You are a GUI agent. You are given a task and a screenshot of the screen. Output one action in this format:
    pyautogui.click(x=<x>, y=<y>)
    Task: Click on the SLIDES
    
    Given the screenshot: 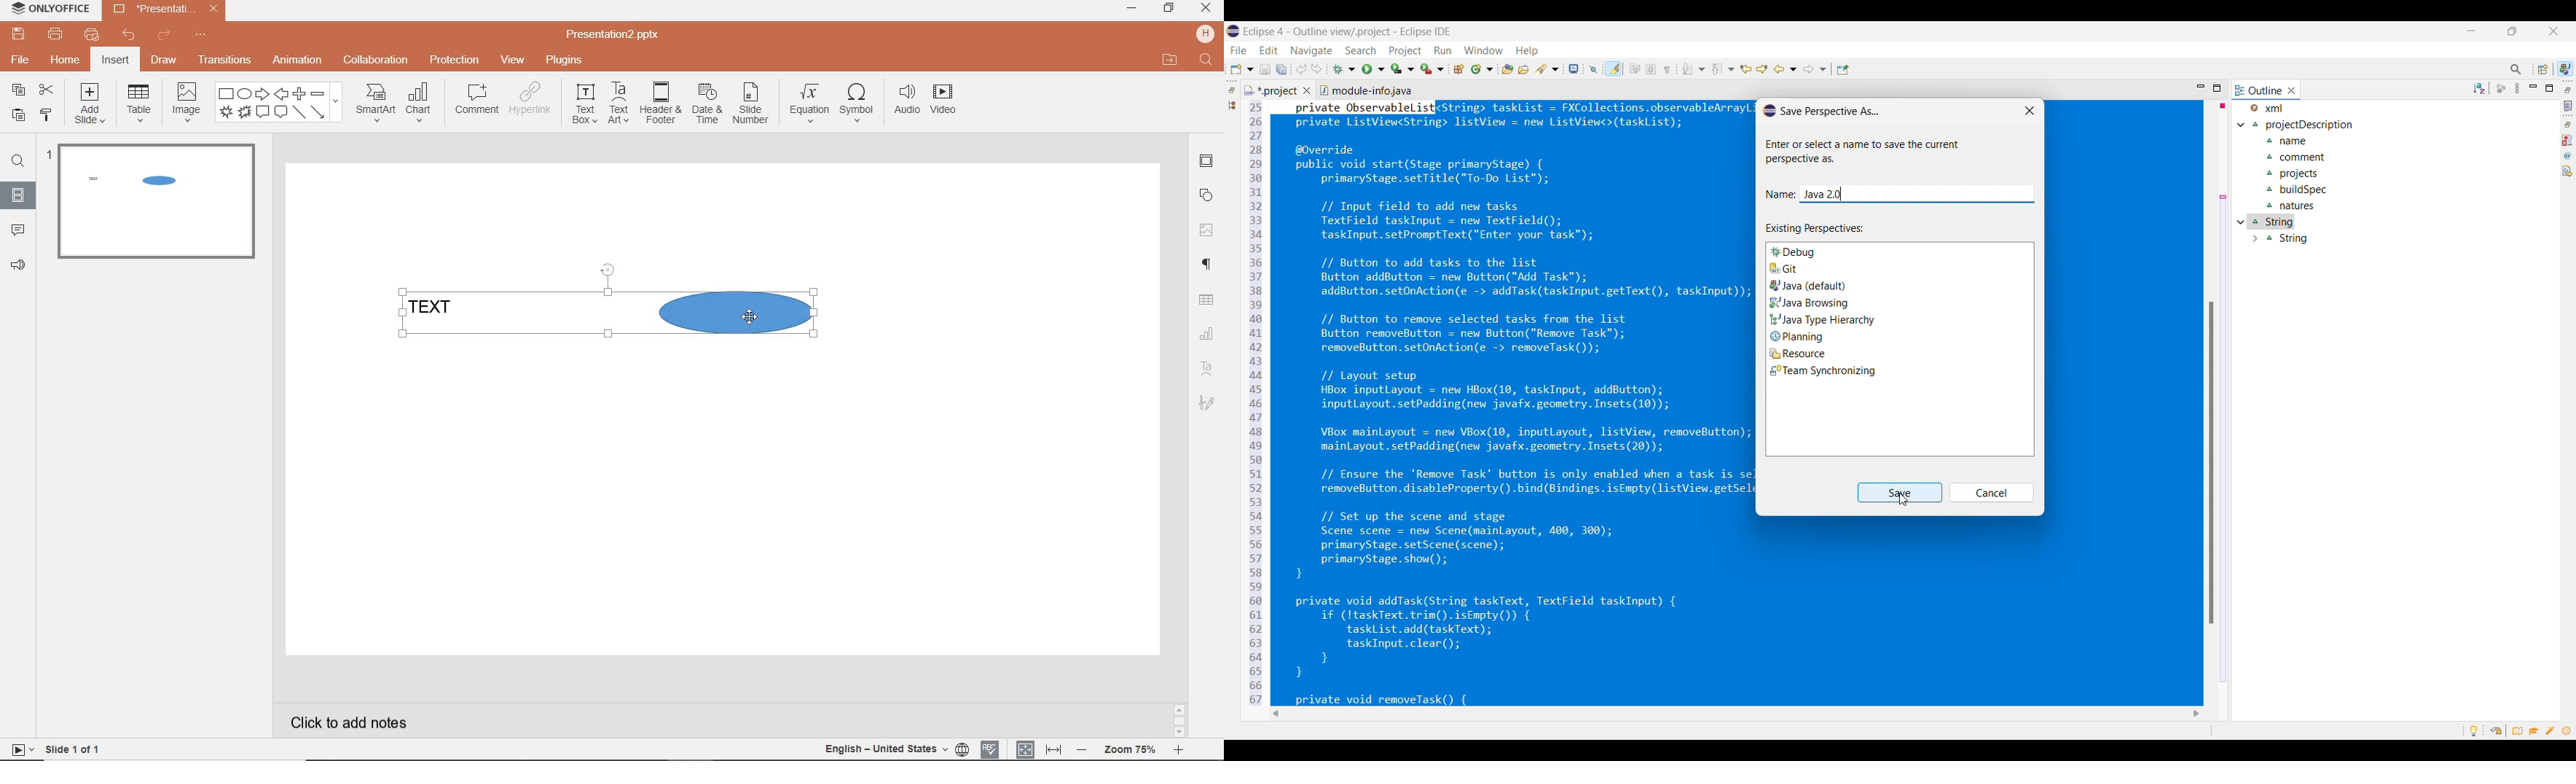 What is the action you would take?
    pyautogui.click(x=19, y=194)
    